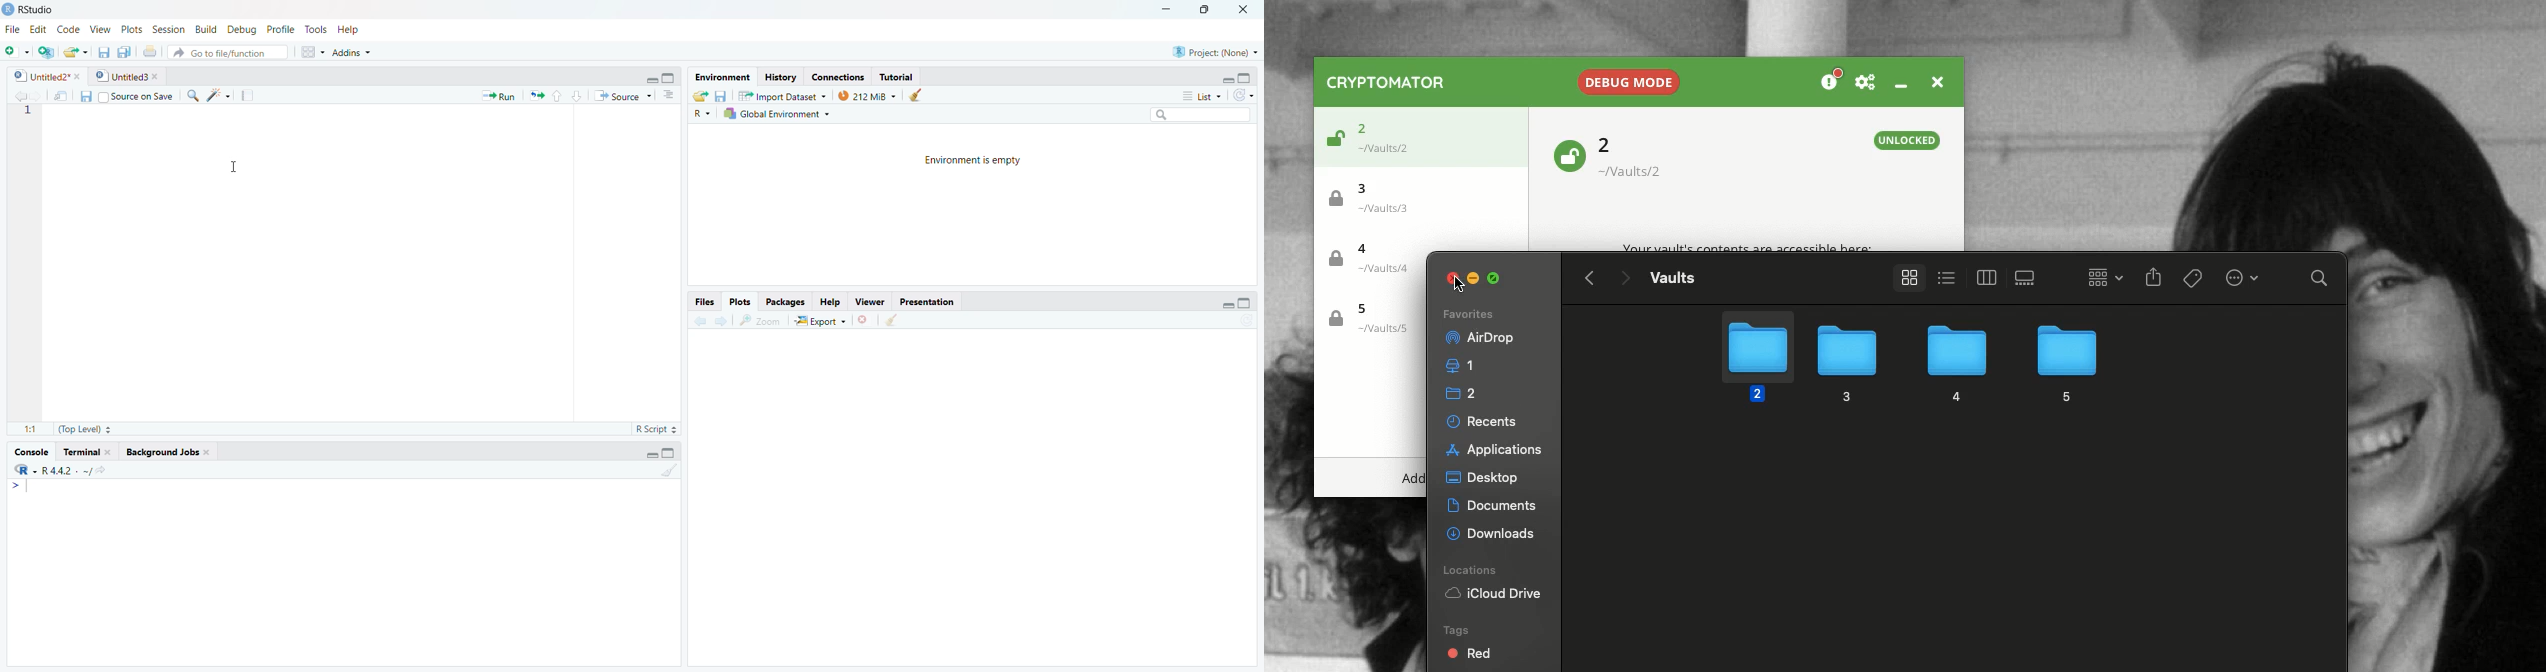 This screenshot has width=2548, height=672. I want to click on , so click(308, 51).